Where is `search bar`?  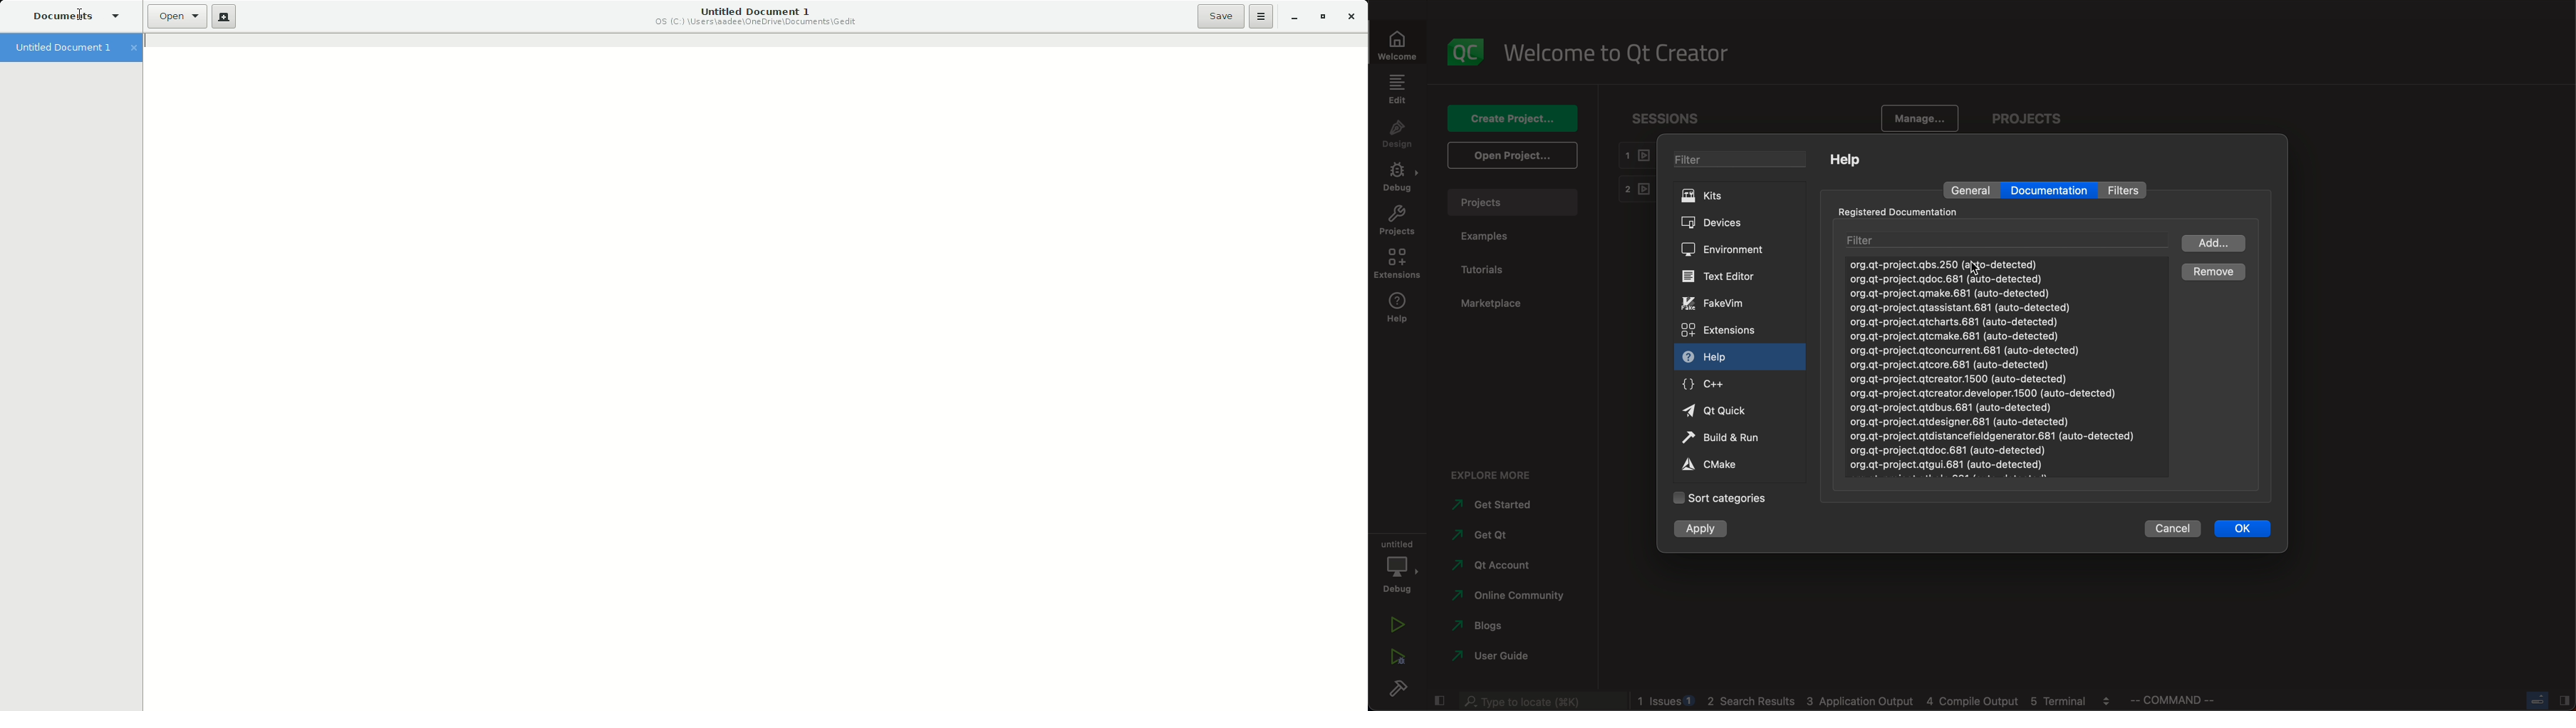 search bar is located at coordinates (1542, 702).